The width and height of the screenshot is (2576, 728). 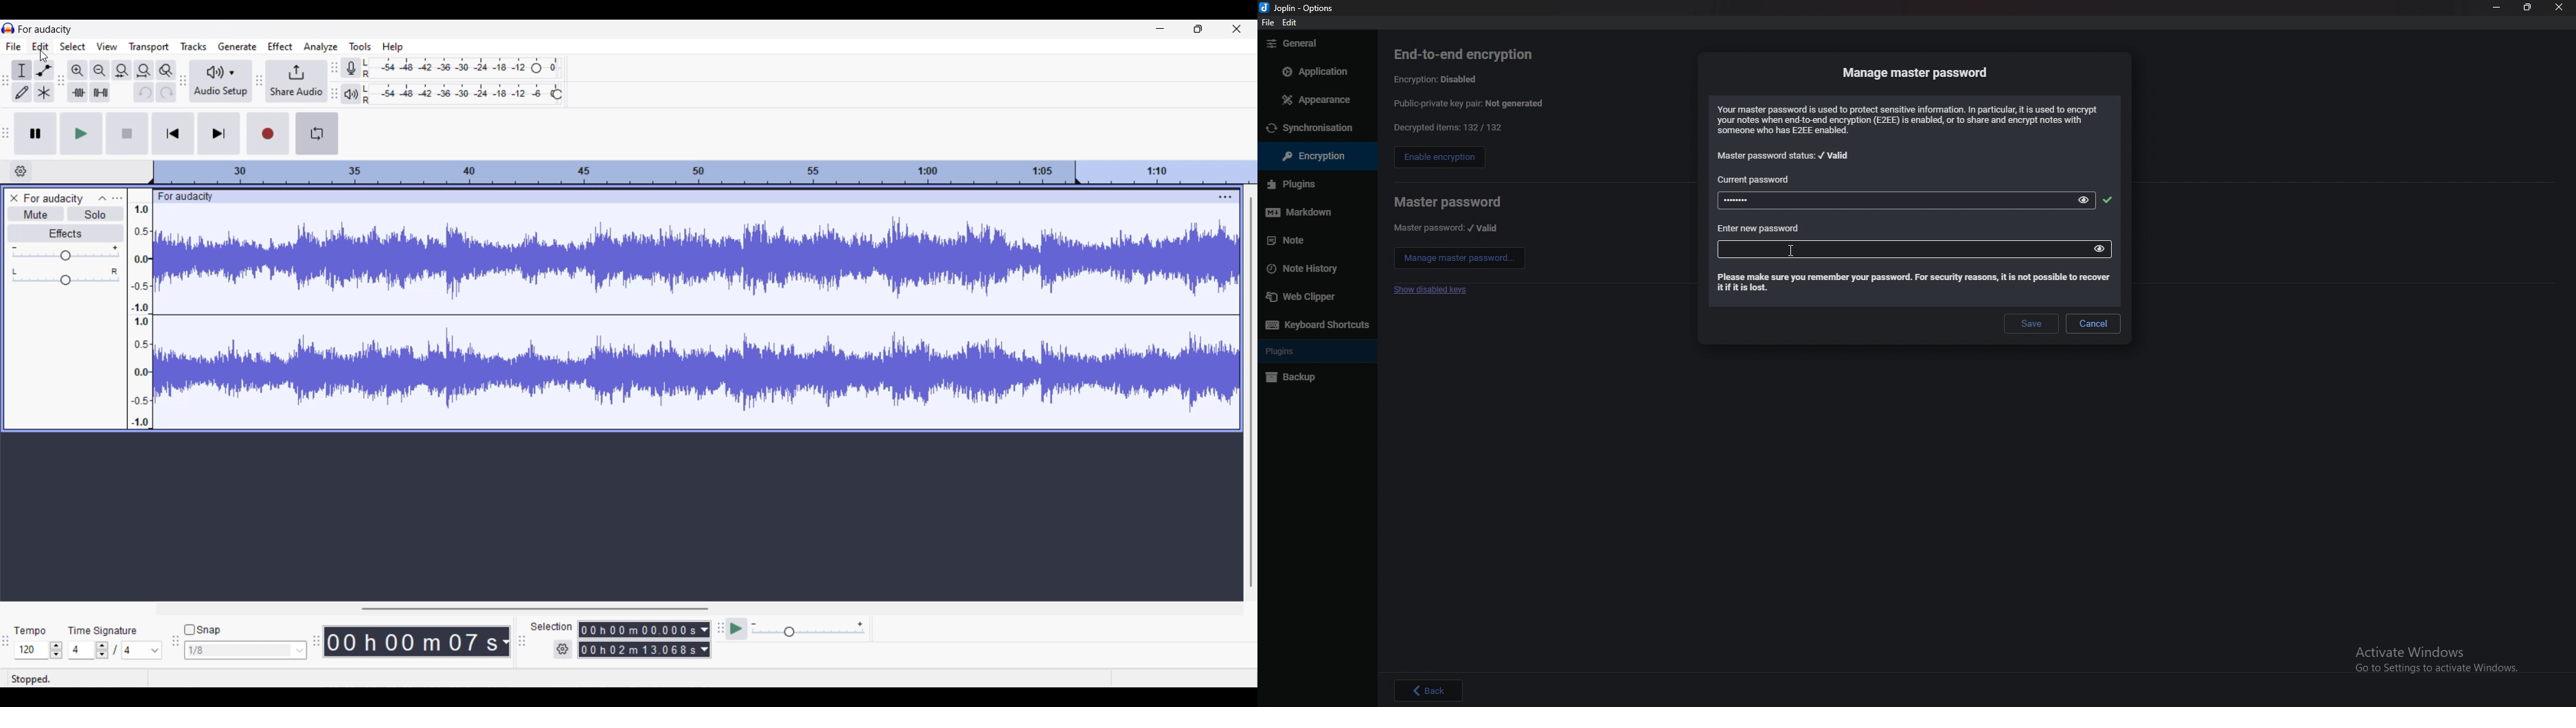 What do you see at coordinates (1429, 690) in the screenshot?
I see `back` at bounding box center [1429, 690].